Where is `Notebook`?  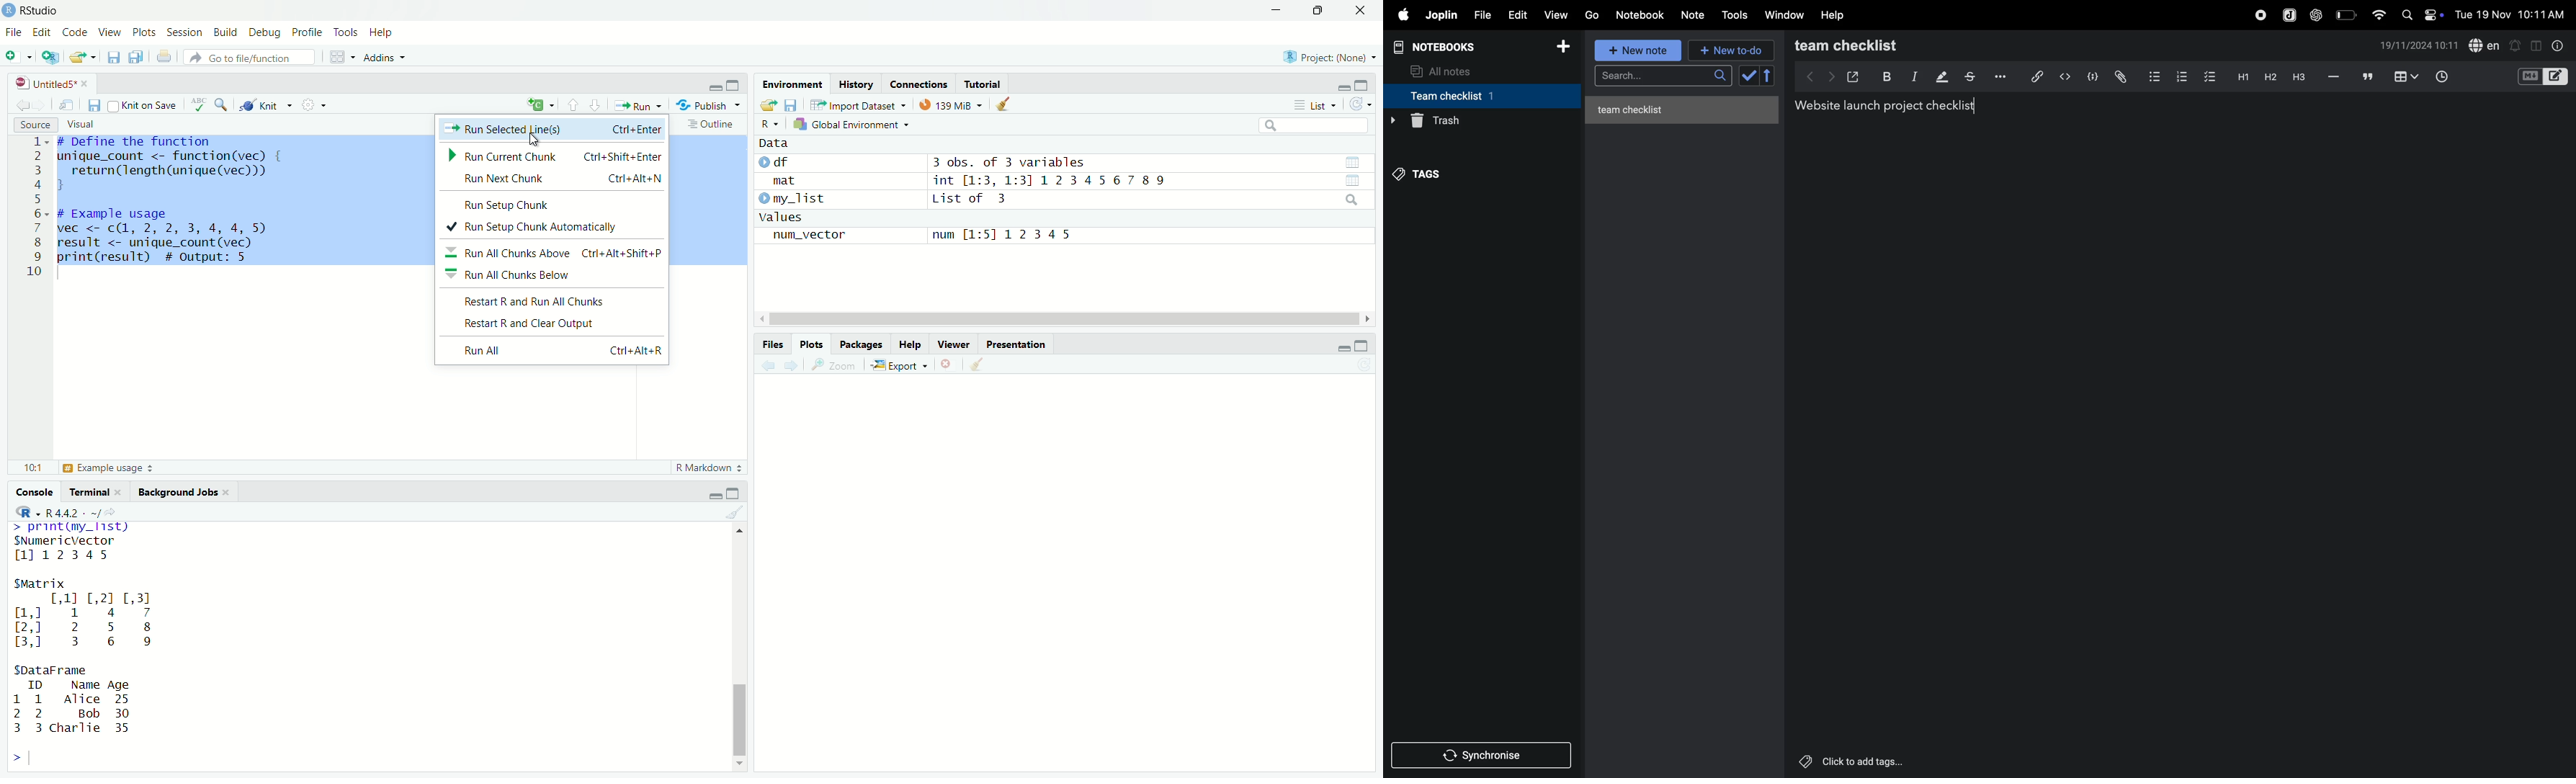
Notebook is located at coordinates (1643, 15).